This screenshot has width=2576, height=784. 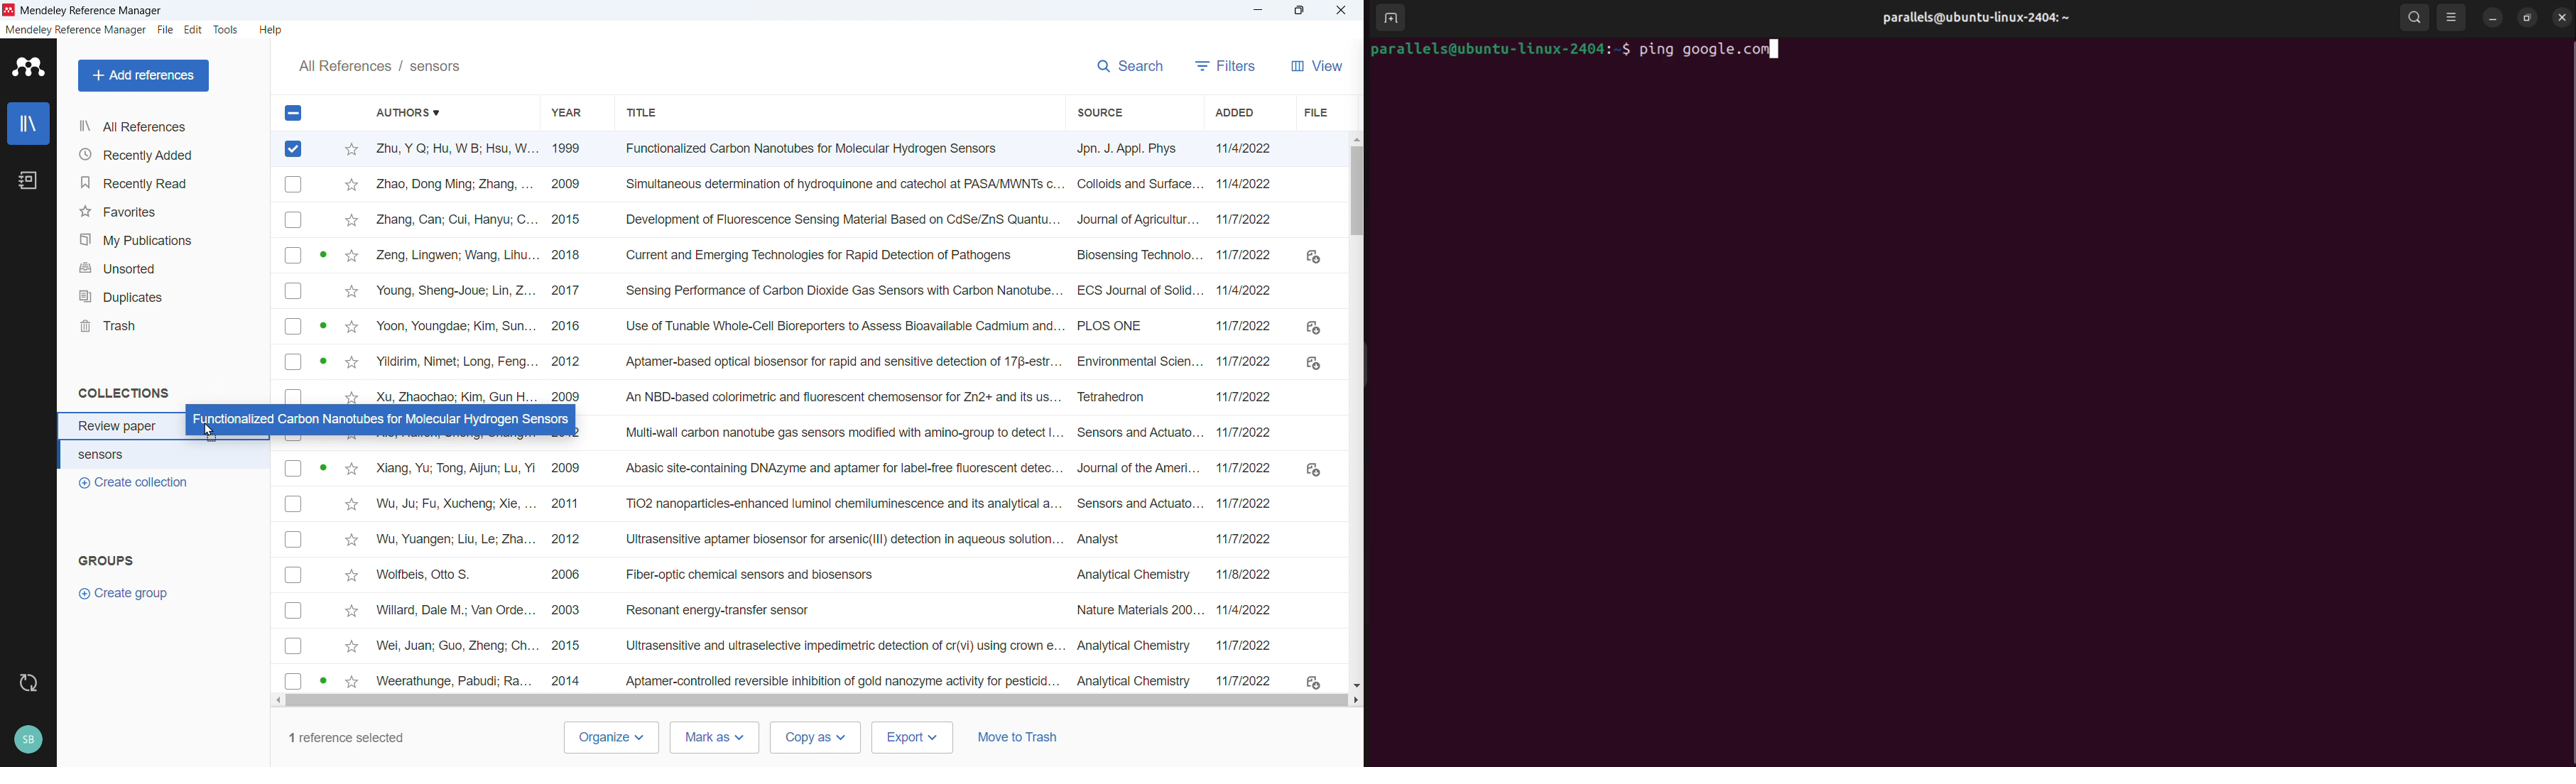 What do you see at coordinates (144, 76) in the screenshot?
I see `Add reference ` at bounding box center [144, 76].